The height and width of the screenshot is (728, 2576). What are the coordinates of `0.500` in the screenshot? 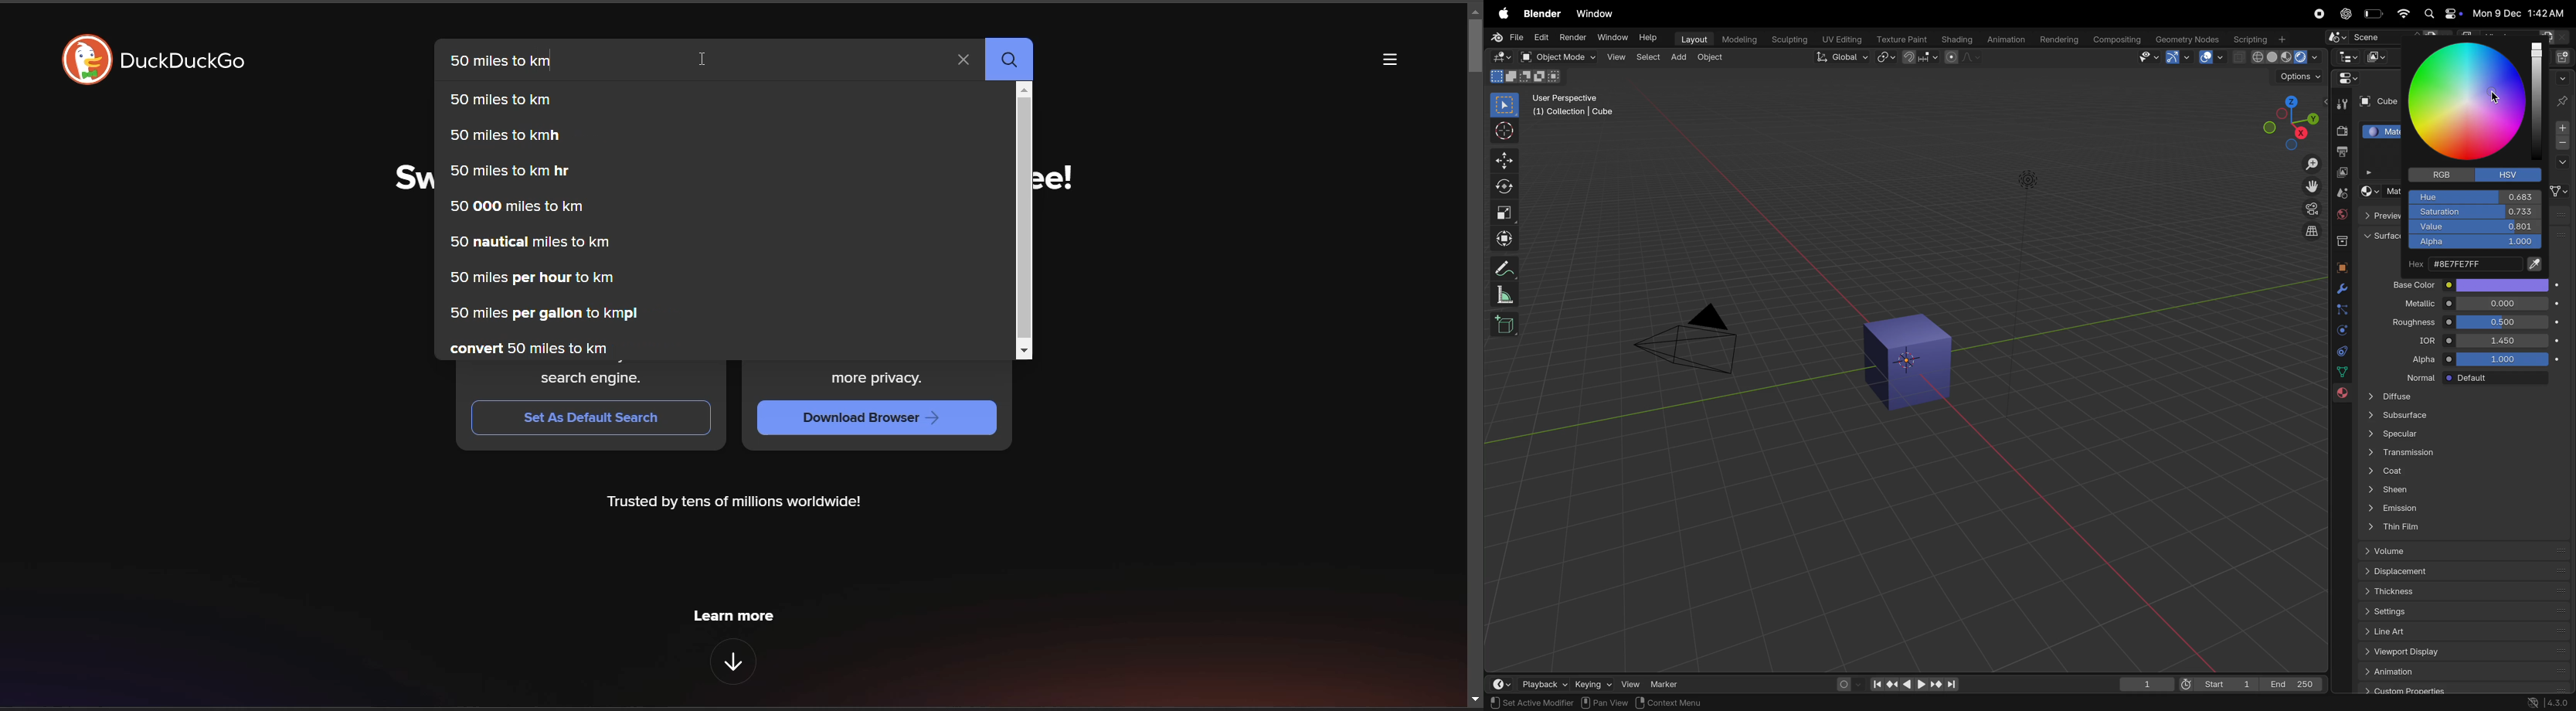 It's located at (2504, 322).